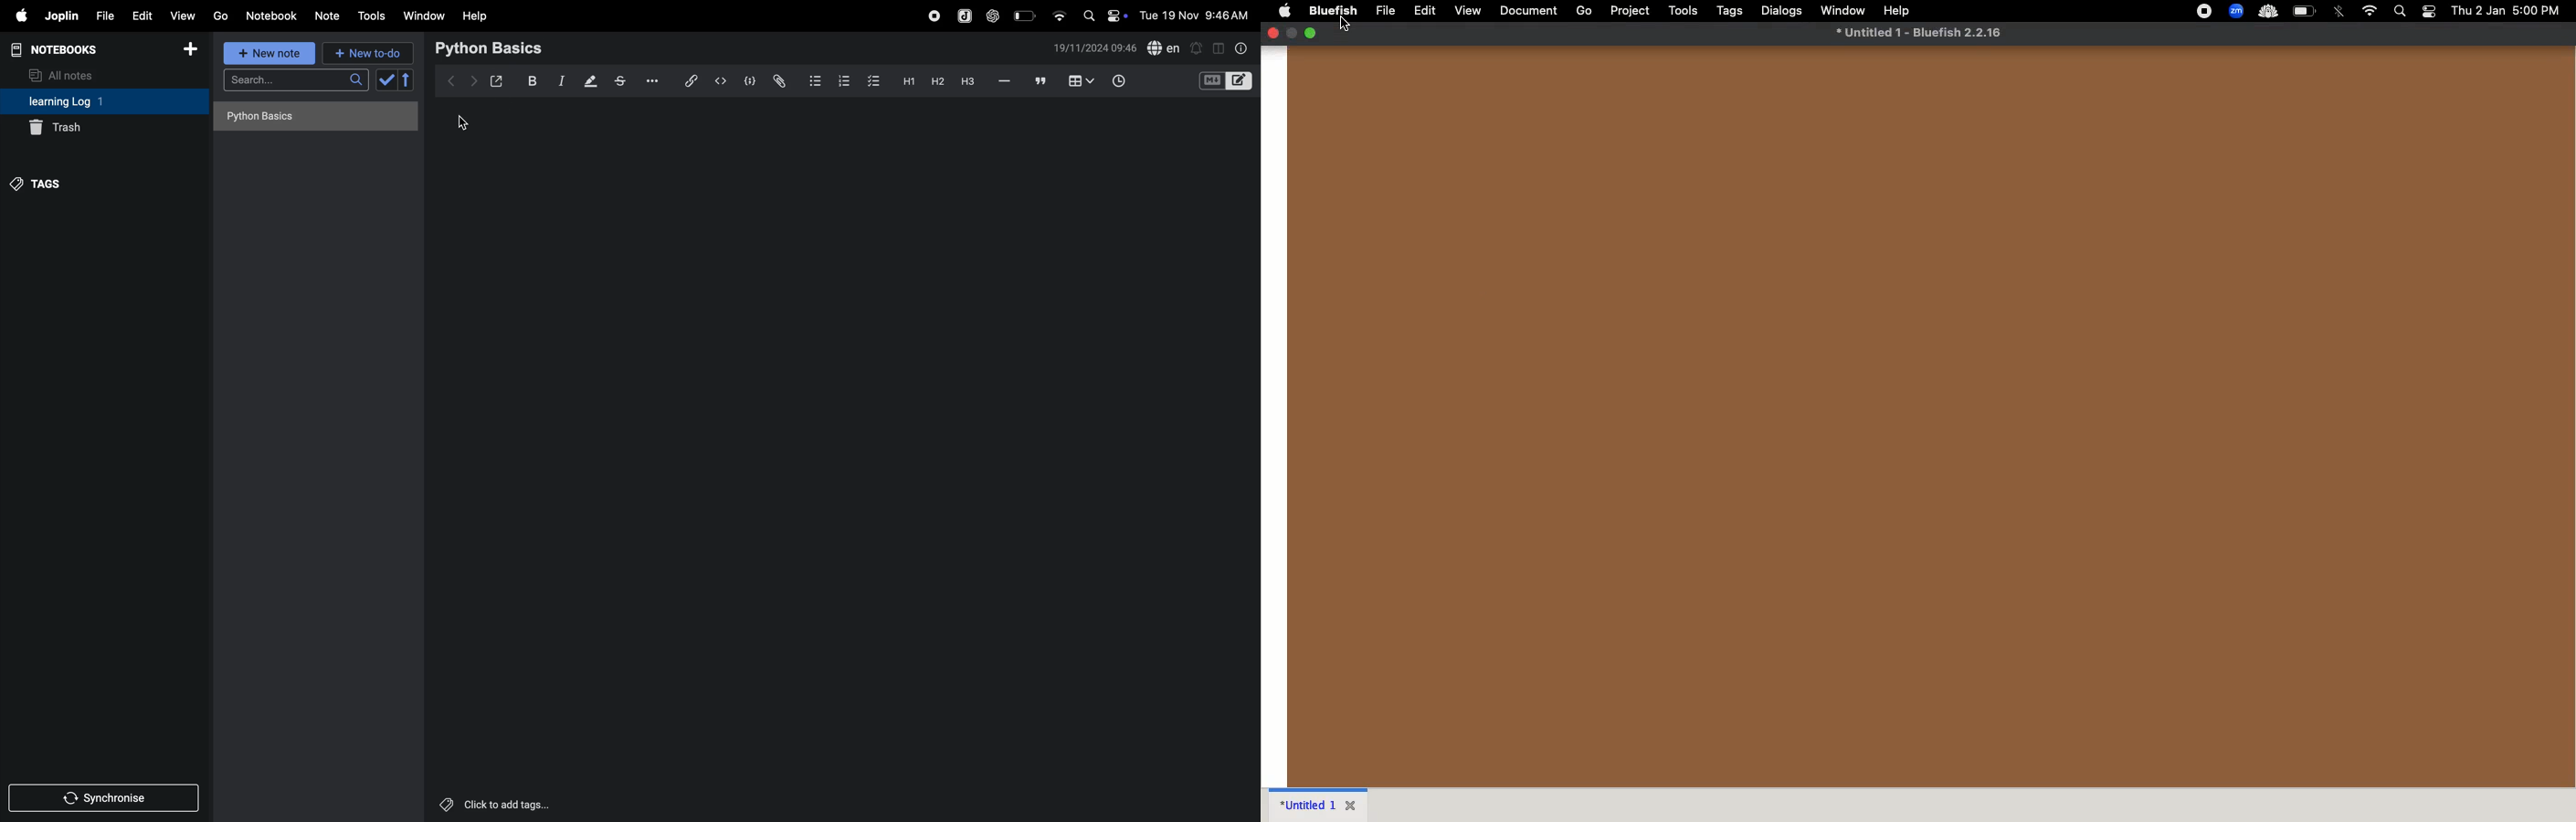 This screenshot has width=2576, height=840. What do you see at coordinates (81, 102) in the screenshot?
I see `learning log` at bounding box center [81, 102].